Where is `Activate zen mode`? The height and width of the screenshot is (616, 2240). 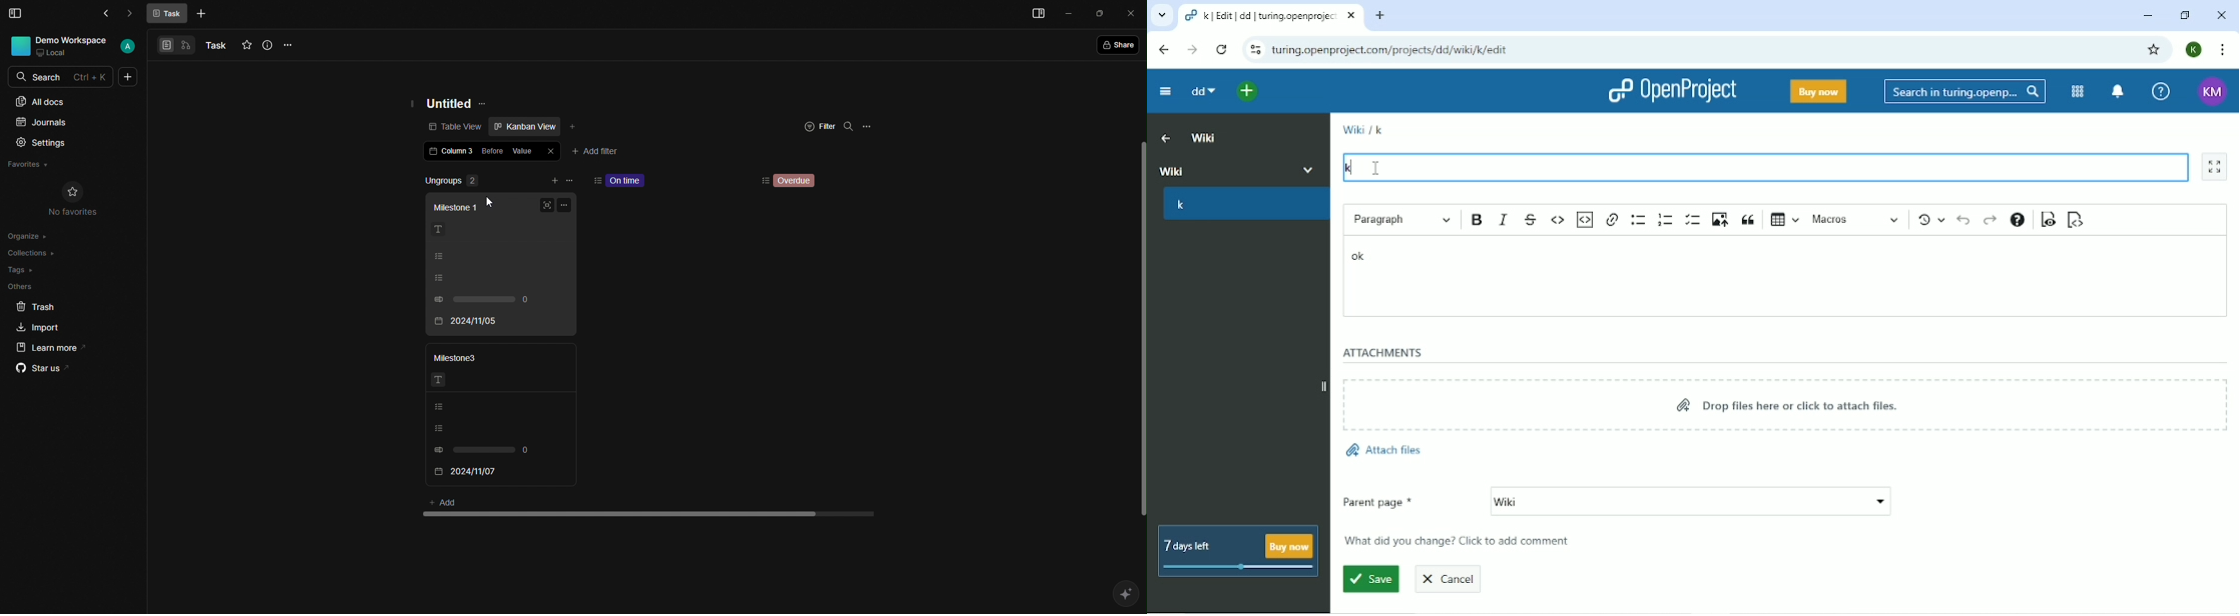 Activate zen mode is located at coordinates (2214, 167).